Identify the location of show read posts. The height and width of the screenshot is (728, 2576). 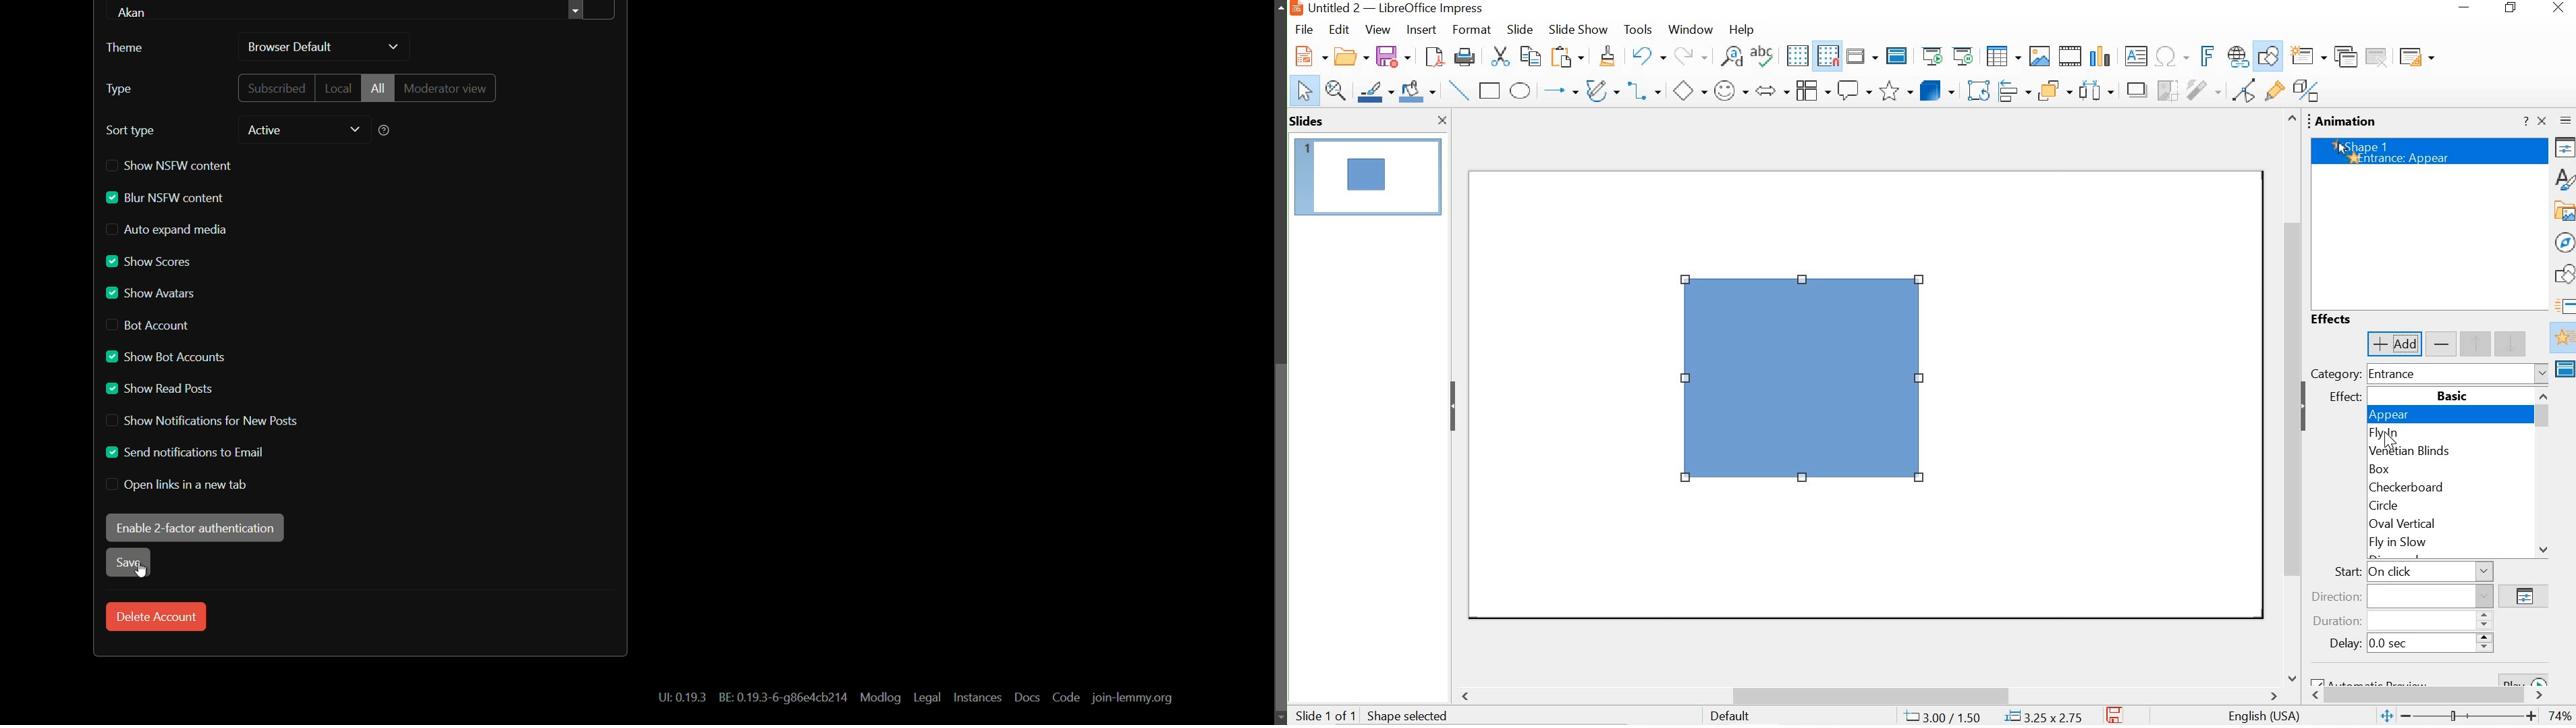
(159, 390).